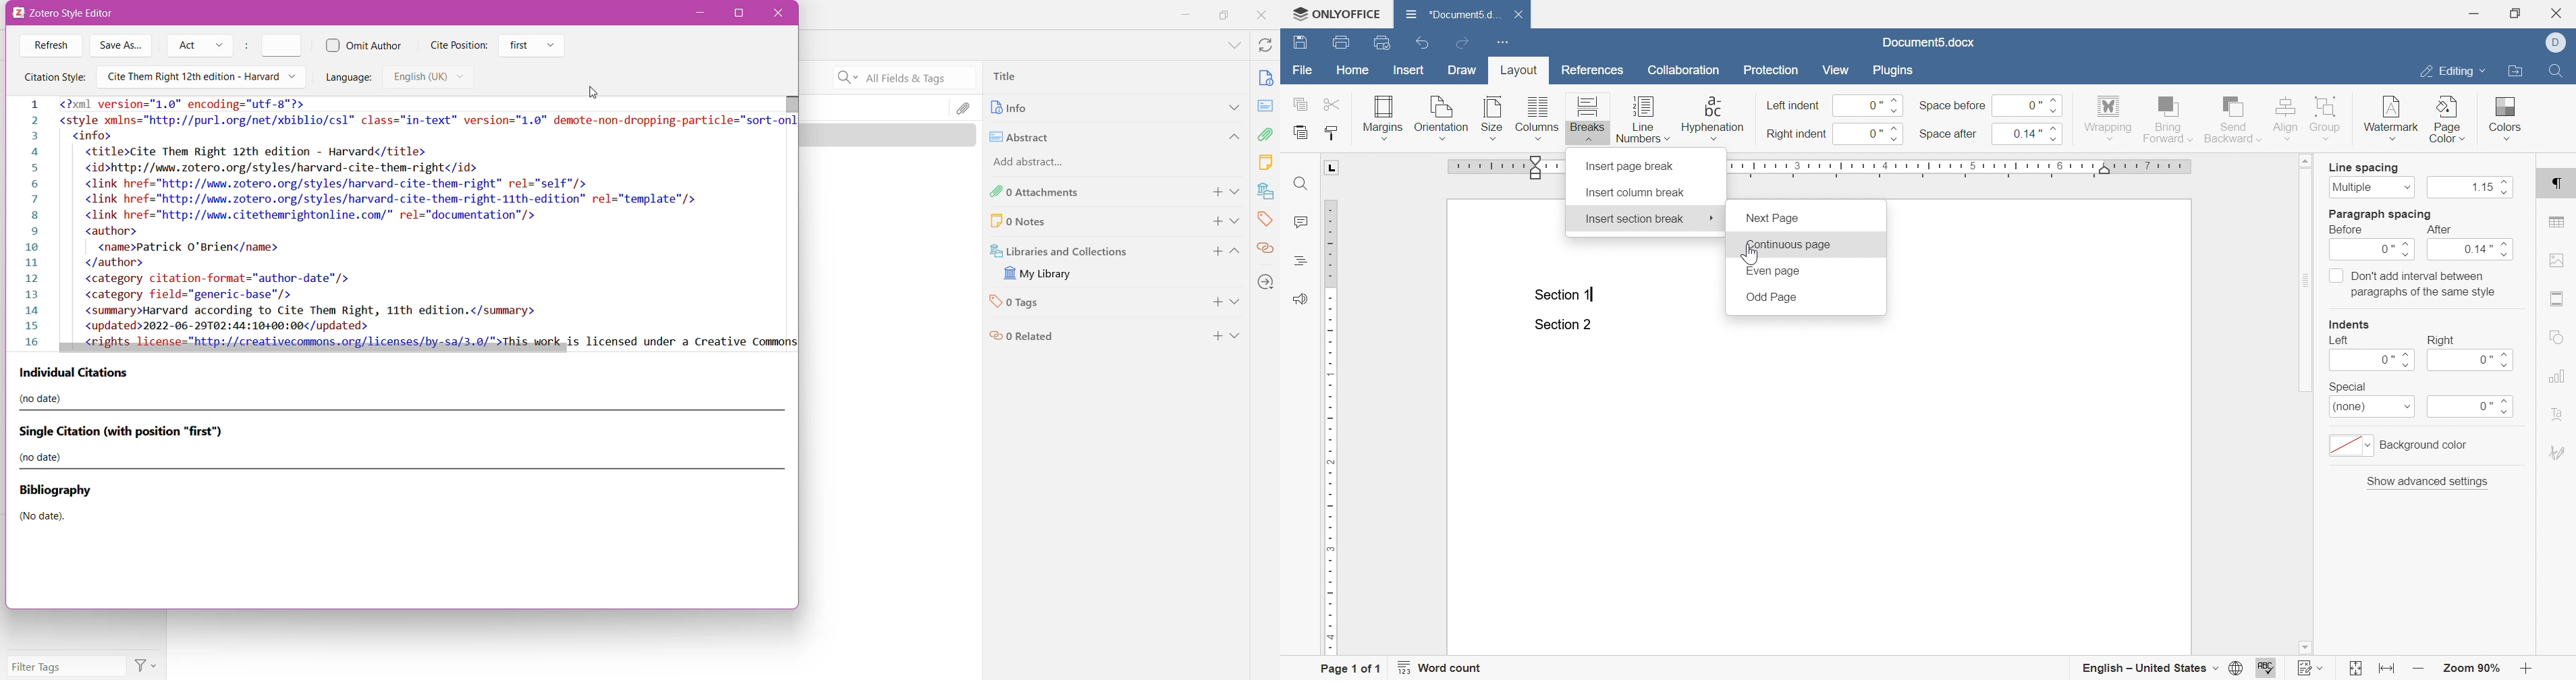 Image resolution: width=2576 pixels, height=700 pixels. I want to click on columns, so click(1536, 117).